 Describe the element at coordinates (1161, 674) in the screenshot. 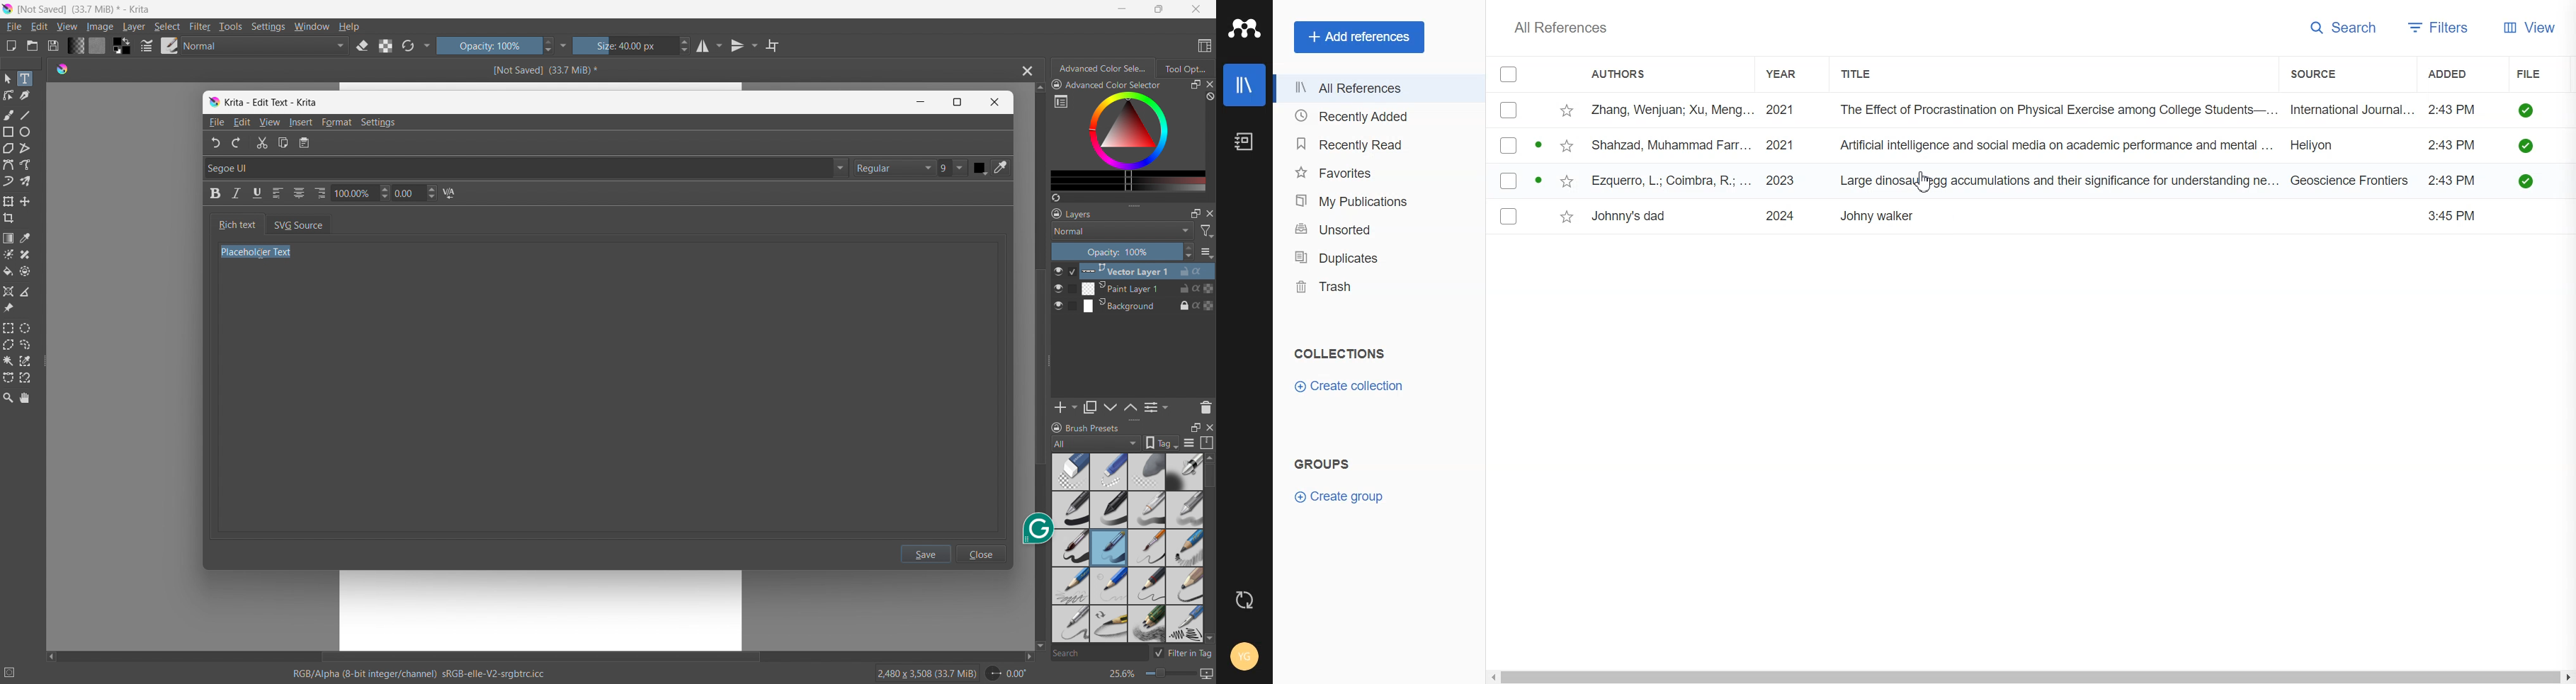

I see `zoom level` at that location.